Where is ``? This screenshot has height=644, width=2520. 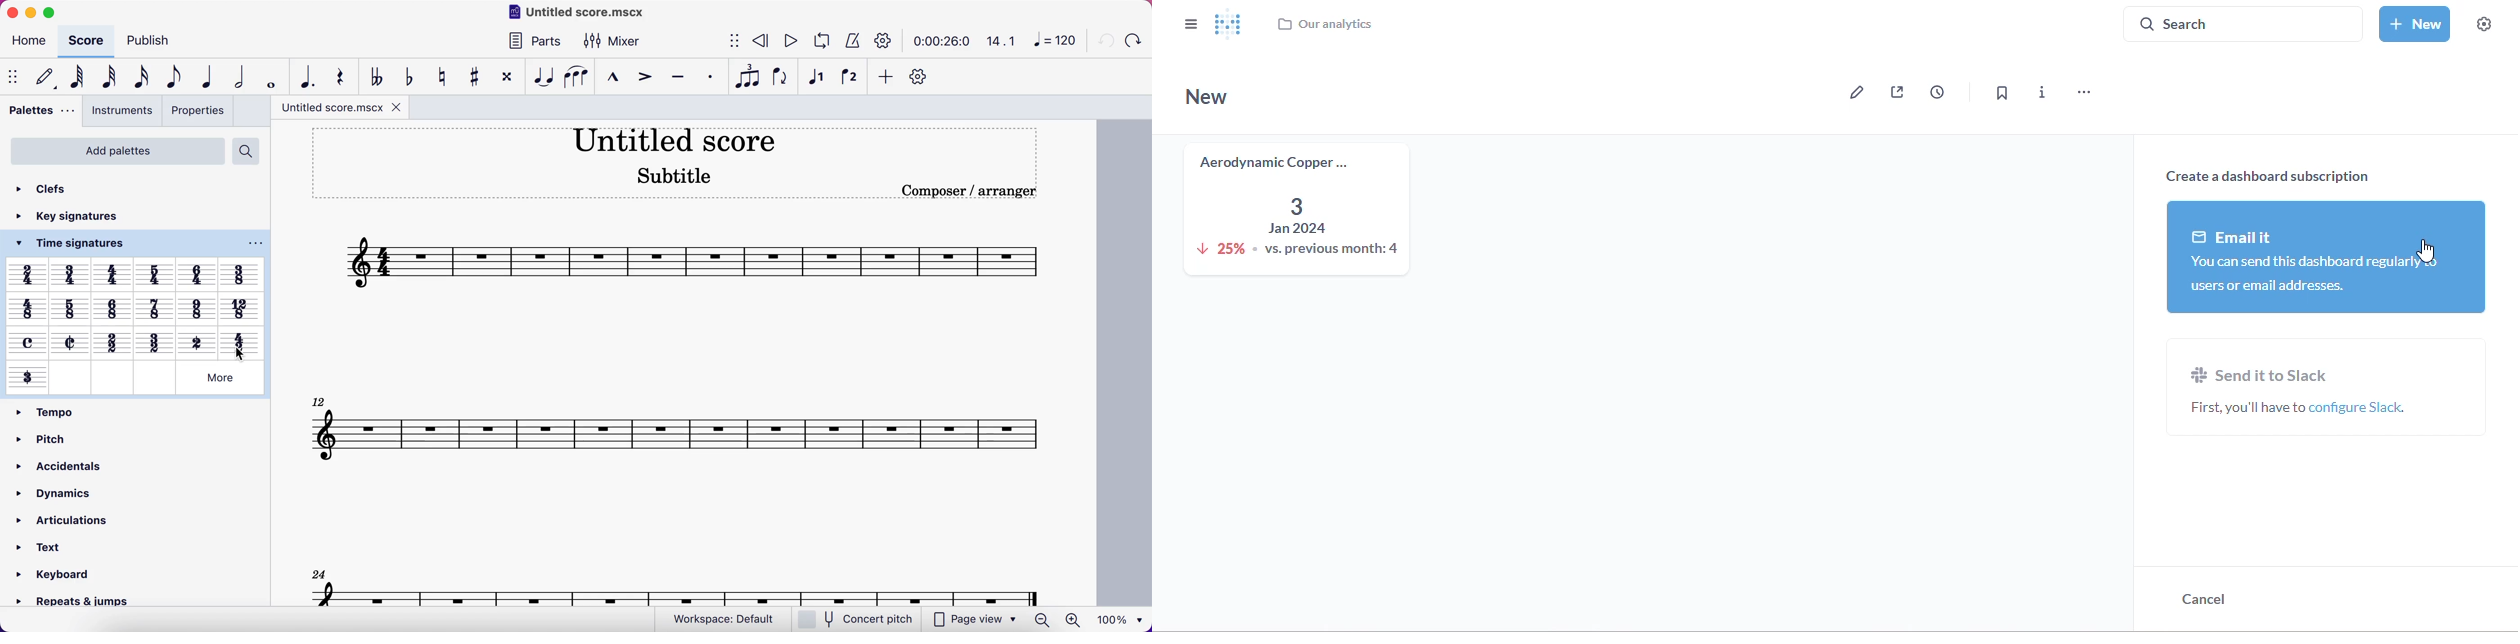
 is located at coordinates (111, 307).